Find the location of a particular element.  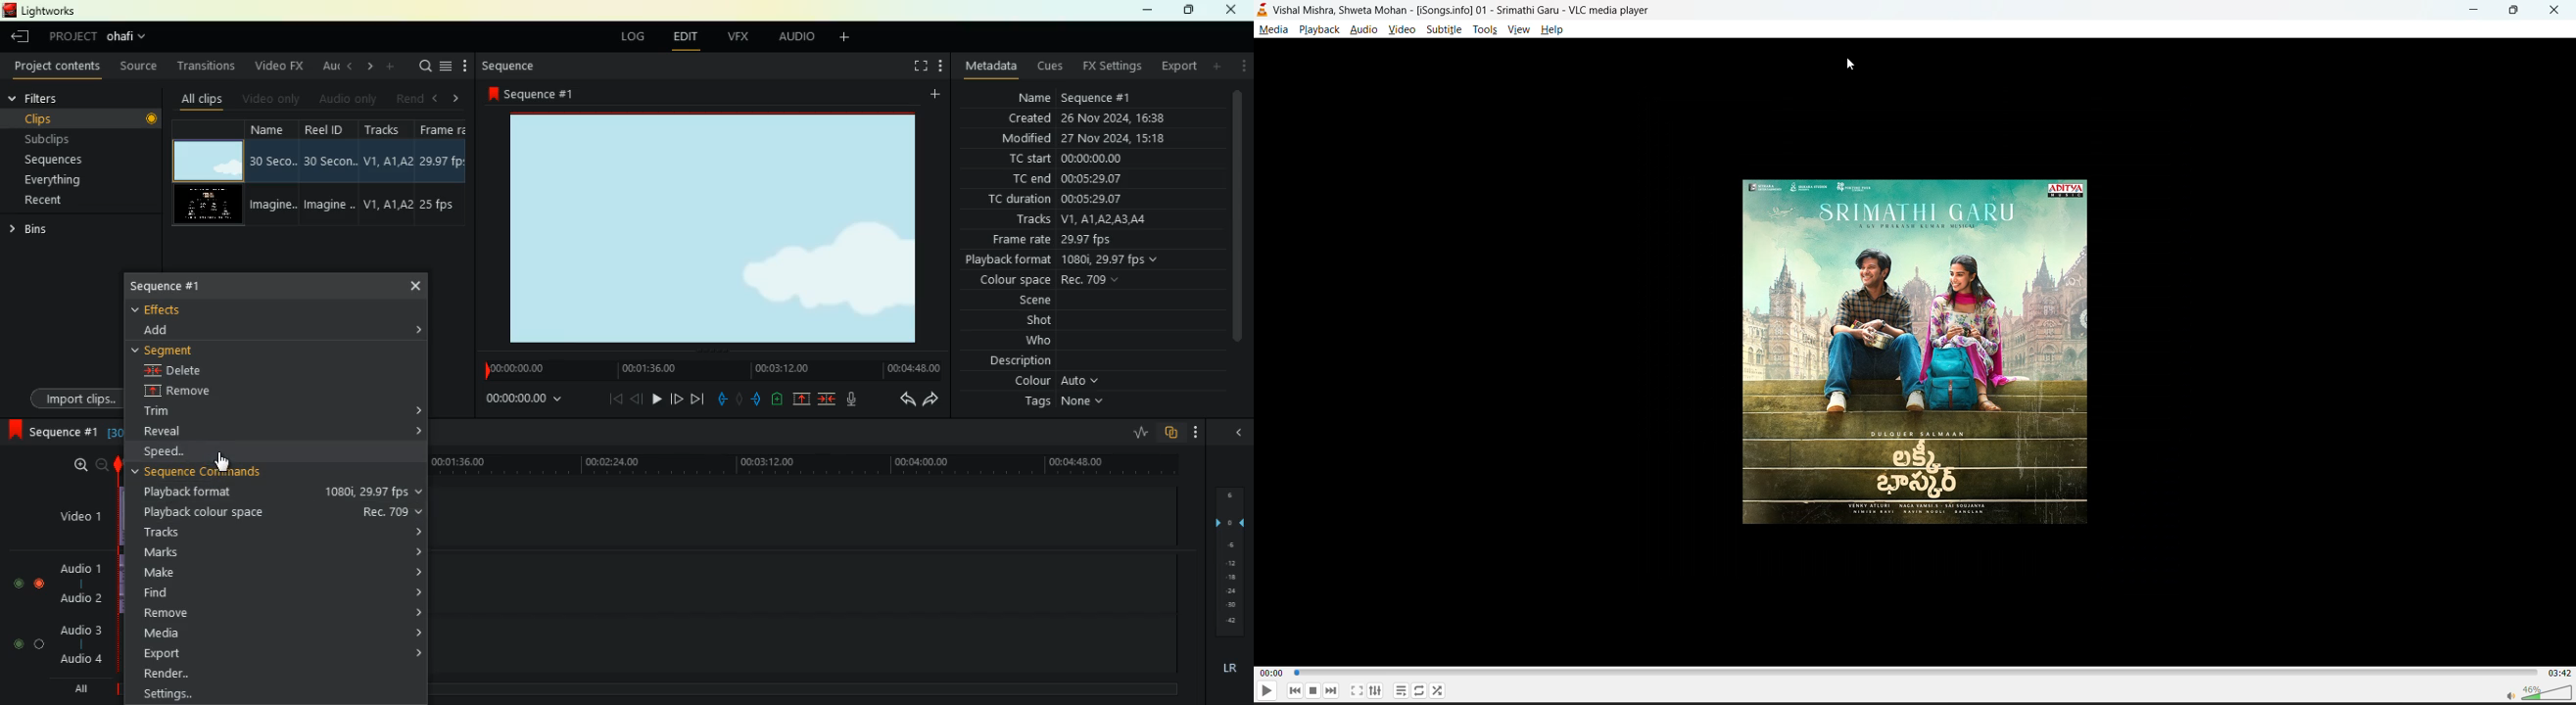

play is located at coordinates (656, 398).